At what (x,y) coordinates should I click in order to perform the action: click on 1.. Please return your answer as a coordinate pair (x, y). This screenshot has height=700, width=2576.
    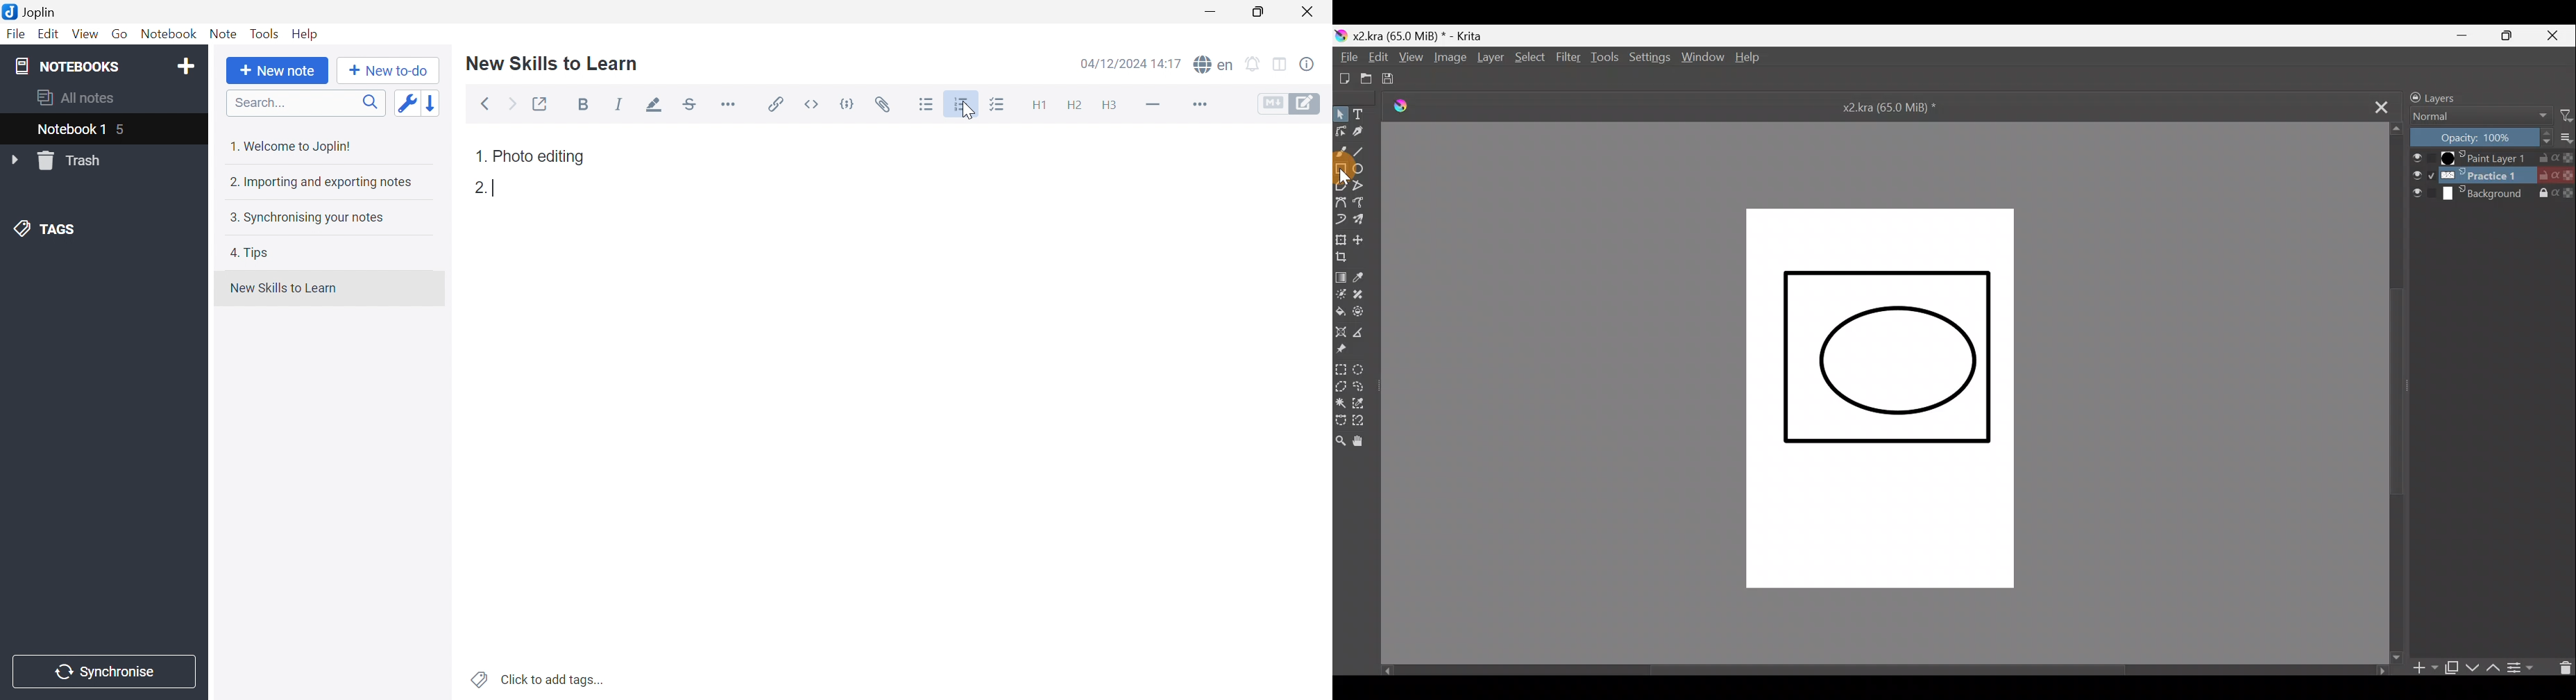
    Looking at the image, I should click on (481, 156).